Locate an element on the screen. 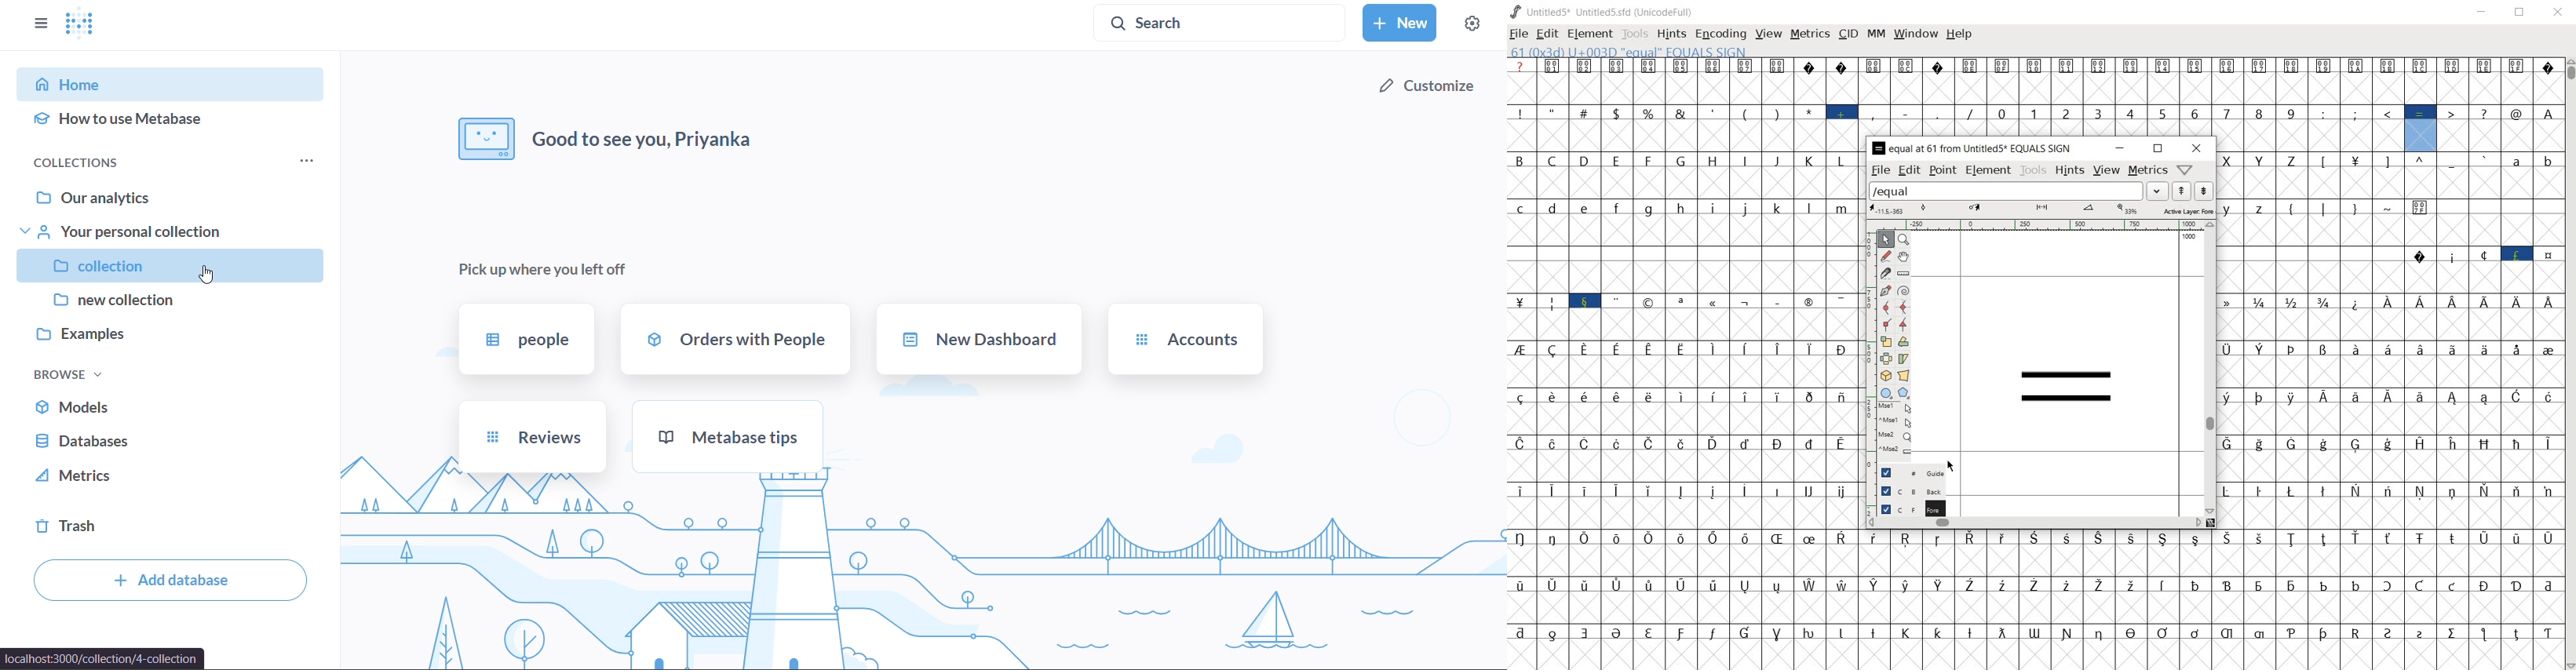  our analytics is located at coordinates (174, 197).